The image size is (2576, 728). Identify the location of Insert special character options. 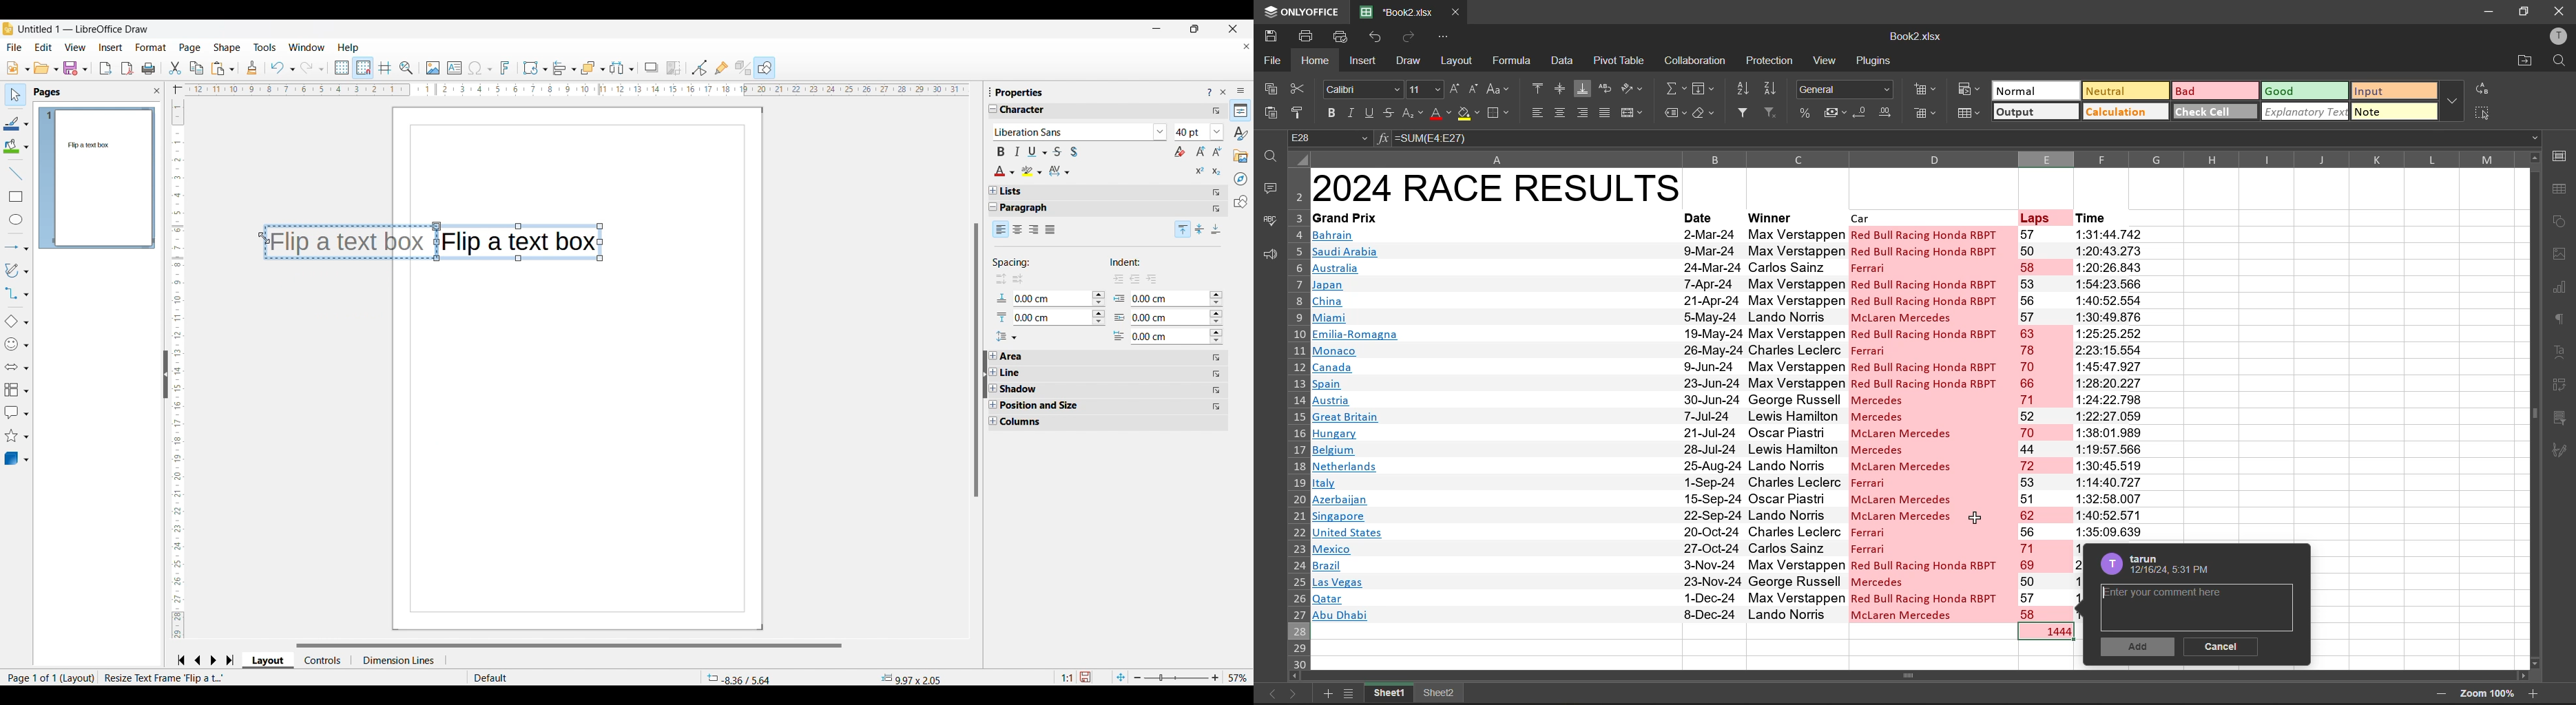
(480, 69).